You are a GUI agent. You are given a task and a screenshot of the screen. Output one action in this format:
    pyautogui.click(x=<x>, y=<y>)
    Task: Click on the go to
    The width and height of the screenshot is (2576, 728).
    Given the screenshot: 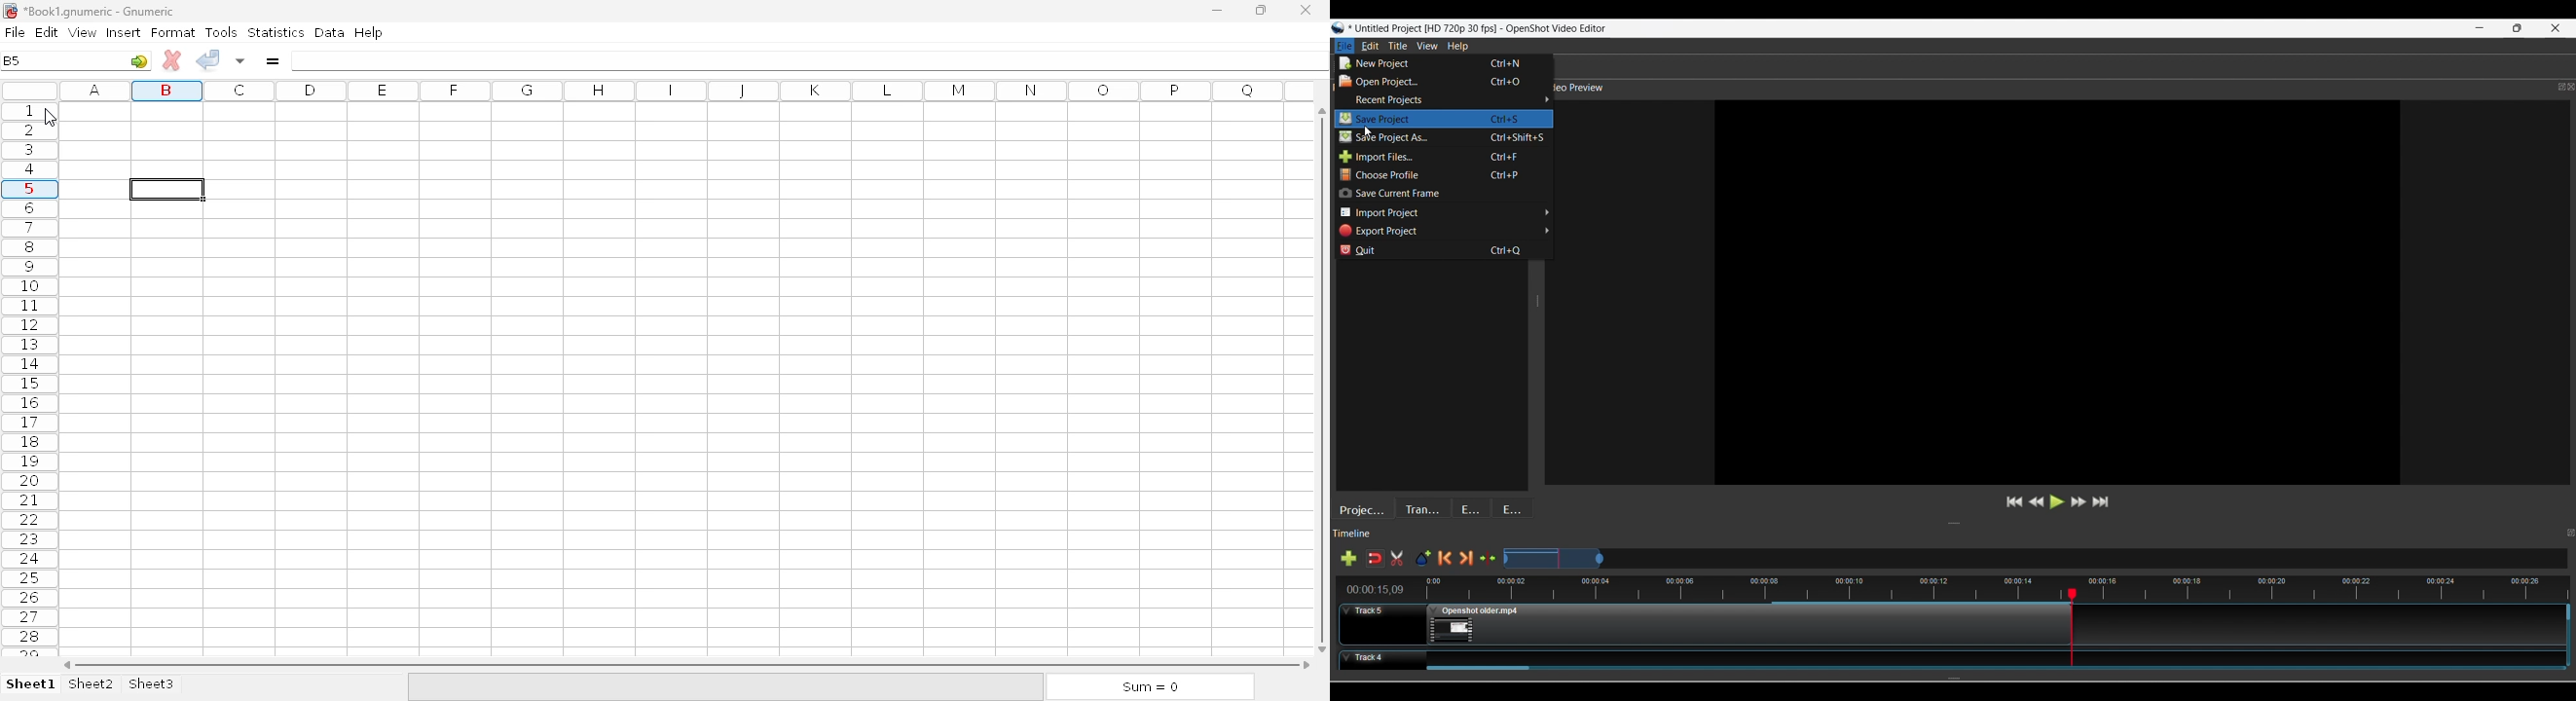 What is the action you would take?
    pyautogui.click(x=139, y=60)
    